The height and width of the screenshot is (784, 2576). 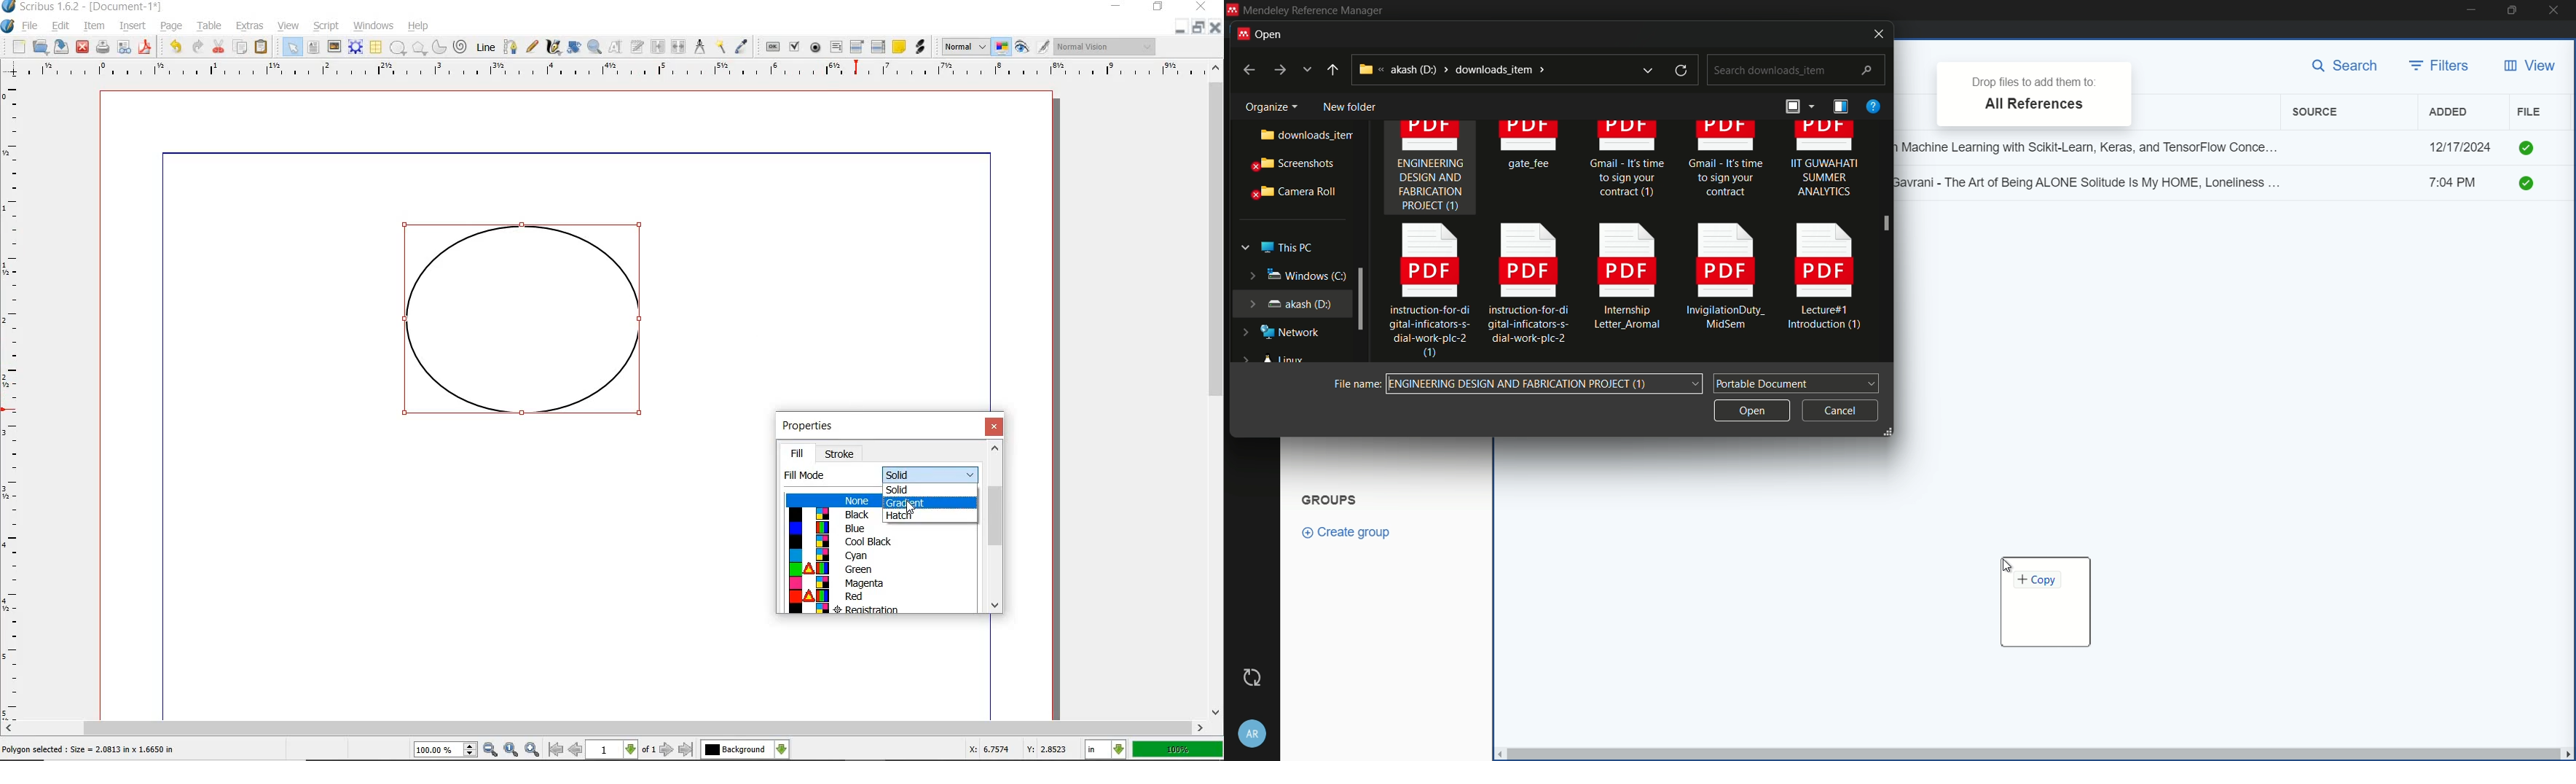 What do you see at coordinates (1291, 192) in the screenshot?
I see `camera roll` at bounding box center [1291, 192].